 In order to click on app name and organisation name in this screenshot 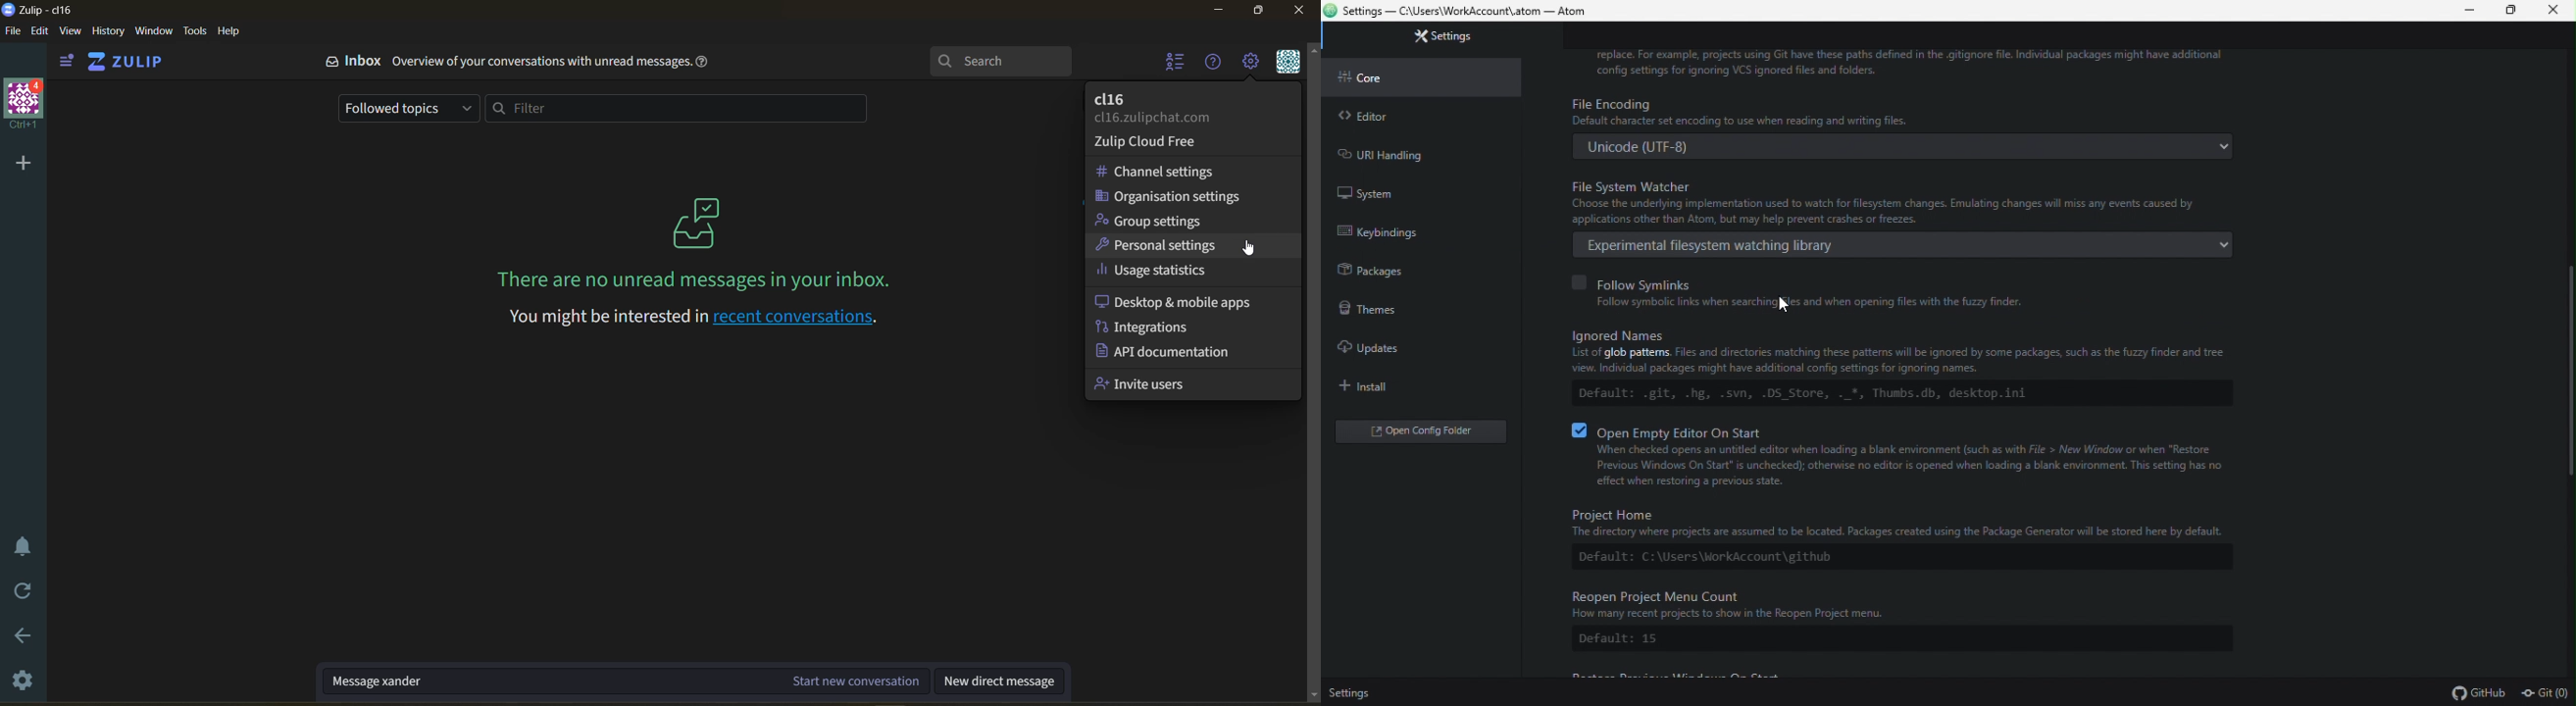, I will do `click(51, 10)`.